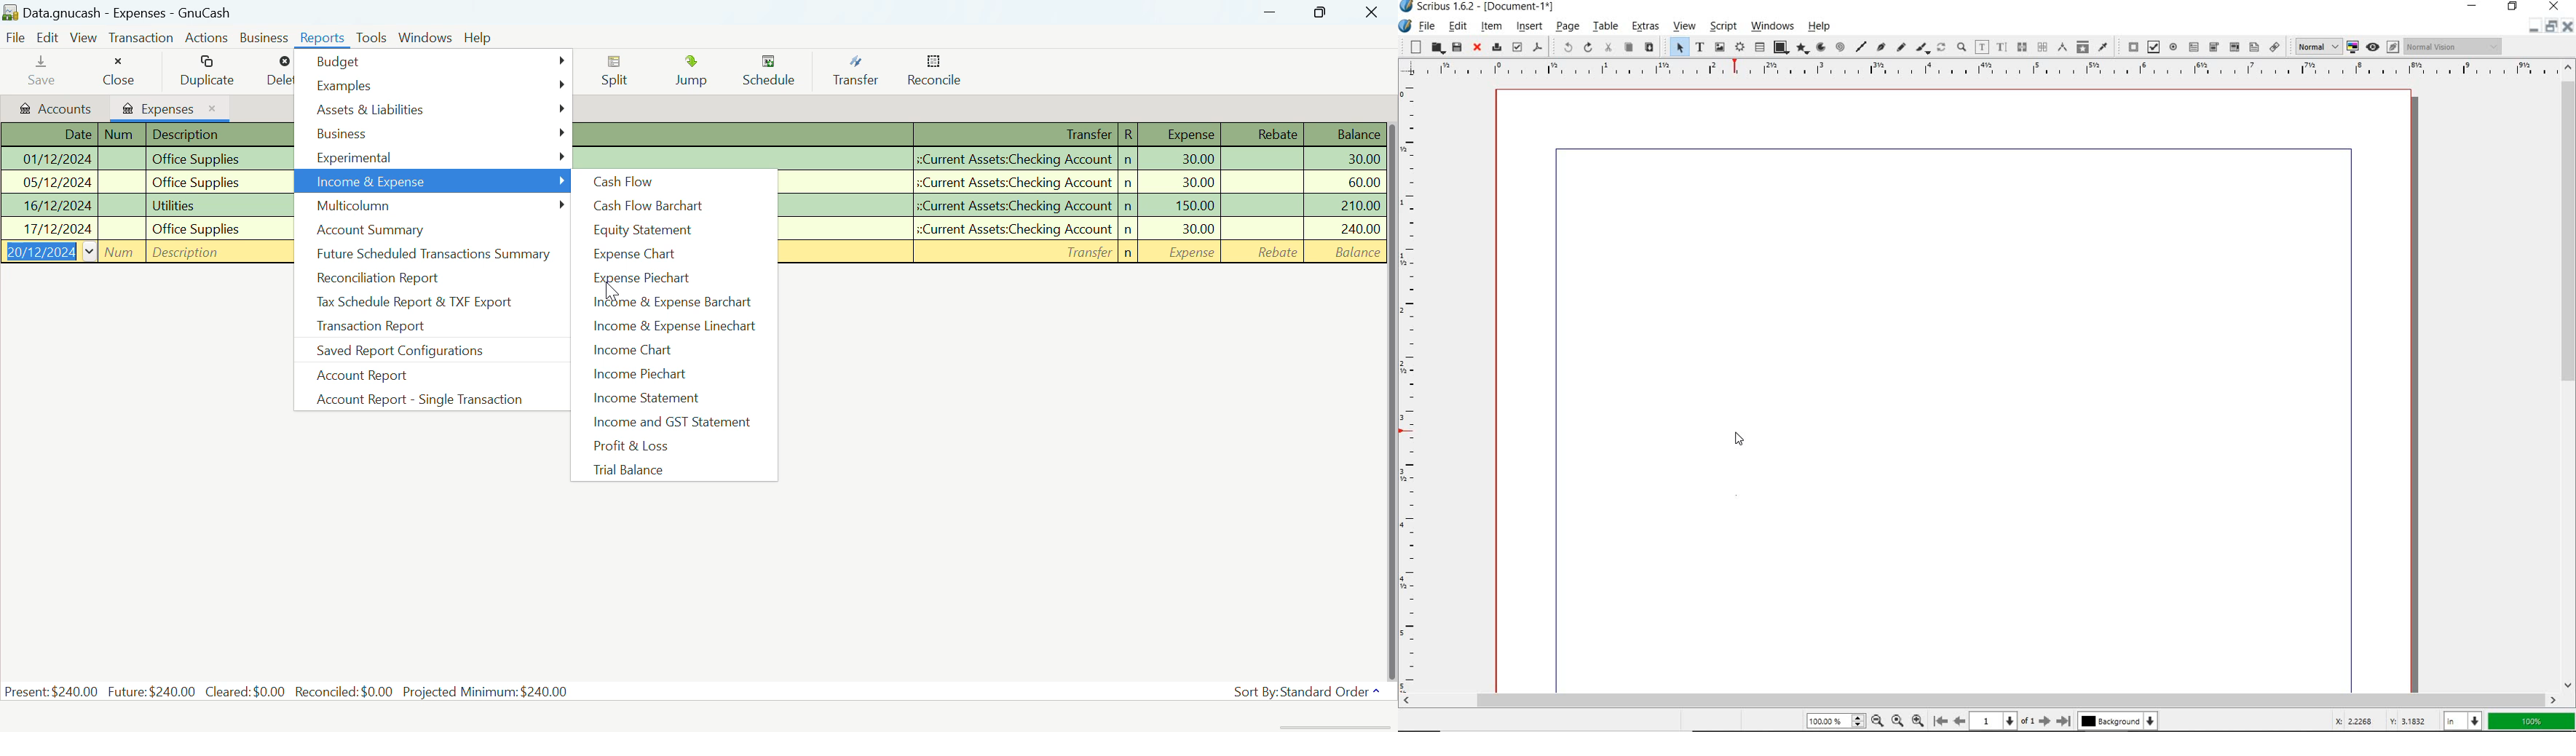 Image resolution: width=2576 pixels, height=756 pixels. Describe the element at coordinates (427, 231) in the screenshot. I see `Account Summary` at that location.